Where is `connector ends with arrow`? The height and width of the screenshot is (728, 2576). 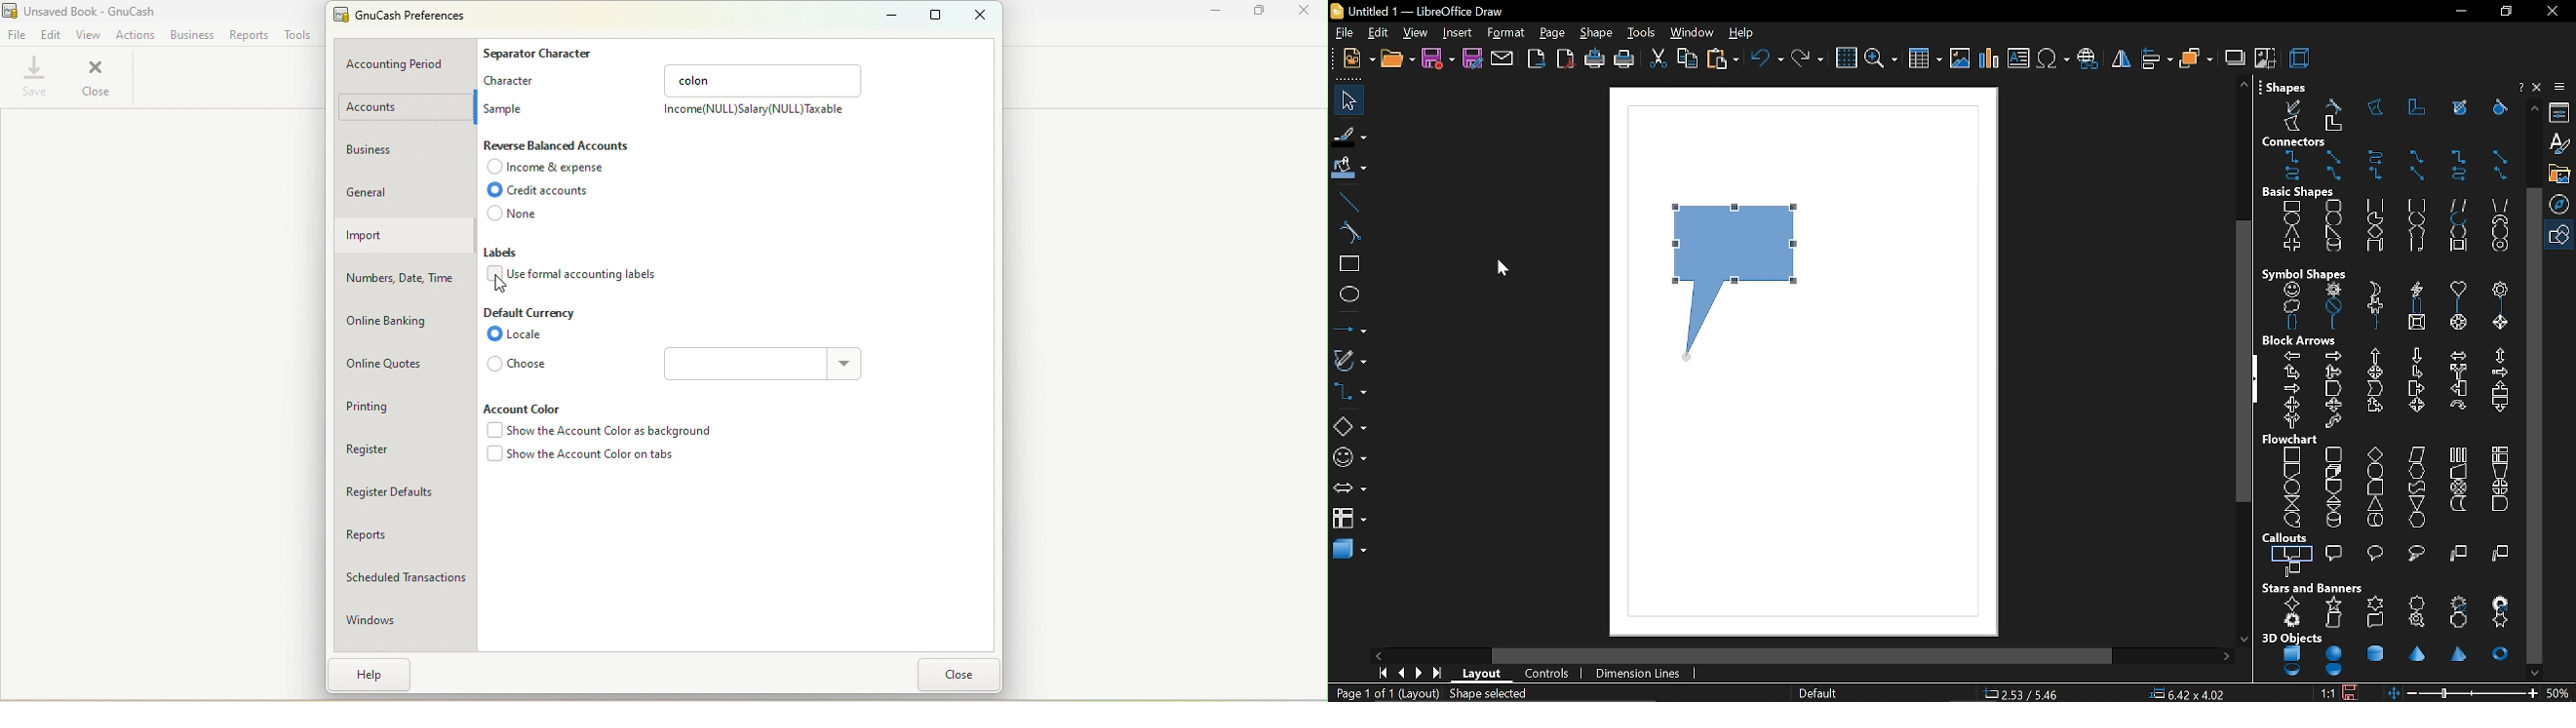
connector ends with arrow is located at coordinates (2293, 157).